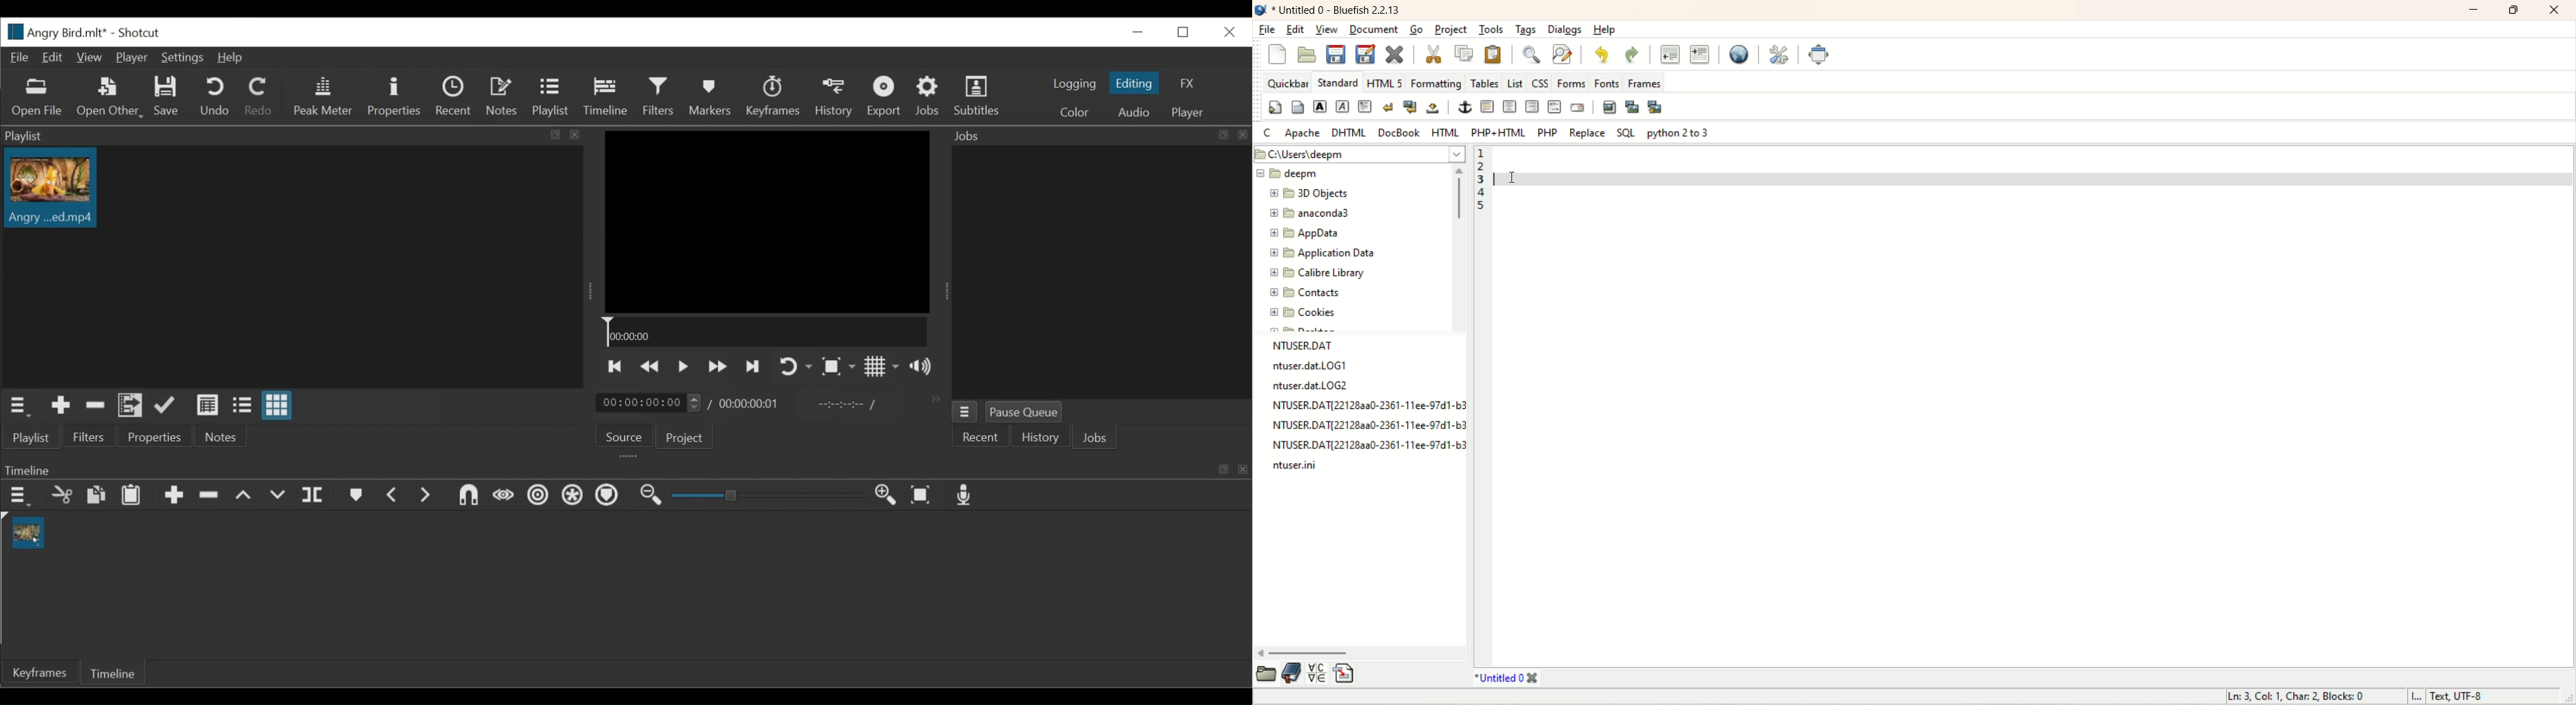  I want to click on Keyframes, so click(774, 97).